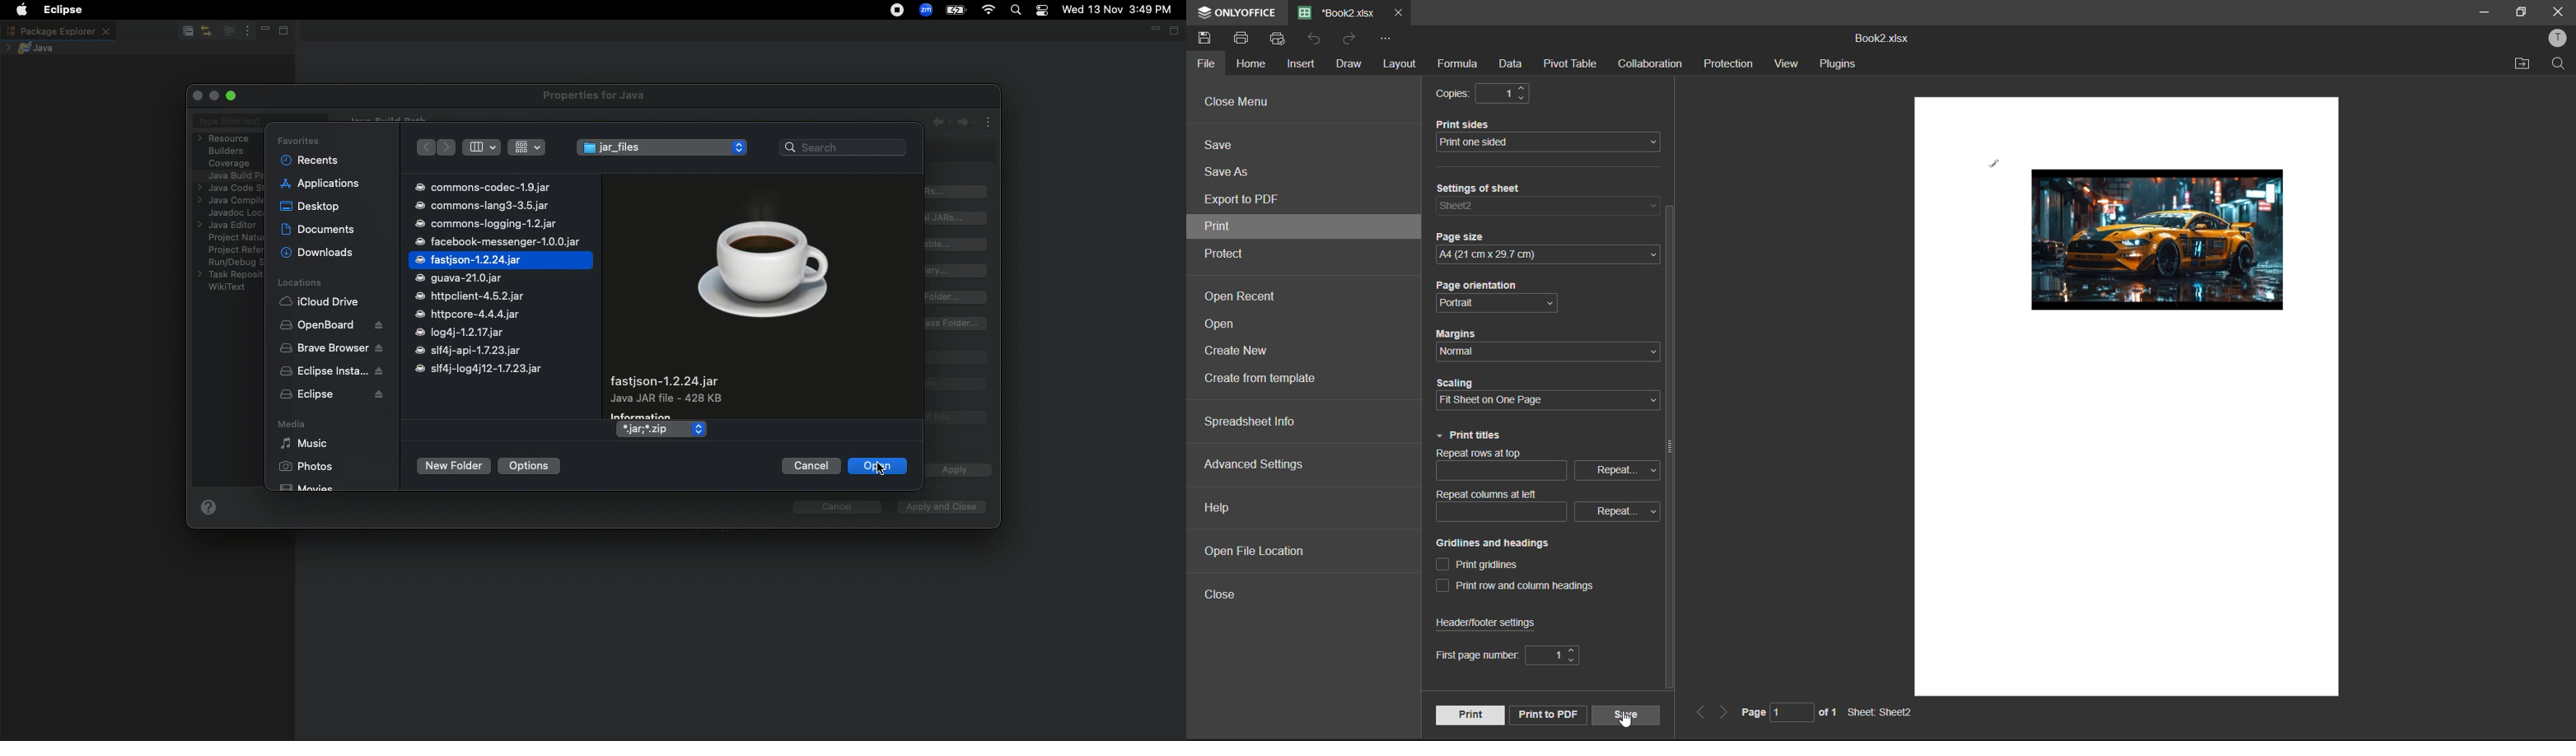 This screenshot has width=2576, height=756. I want to click on open file location, so click(1265, 553).